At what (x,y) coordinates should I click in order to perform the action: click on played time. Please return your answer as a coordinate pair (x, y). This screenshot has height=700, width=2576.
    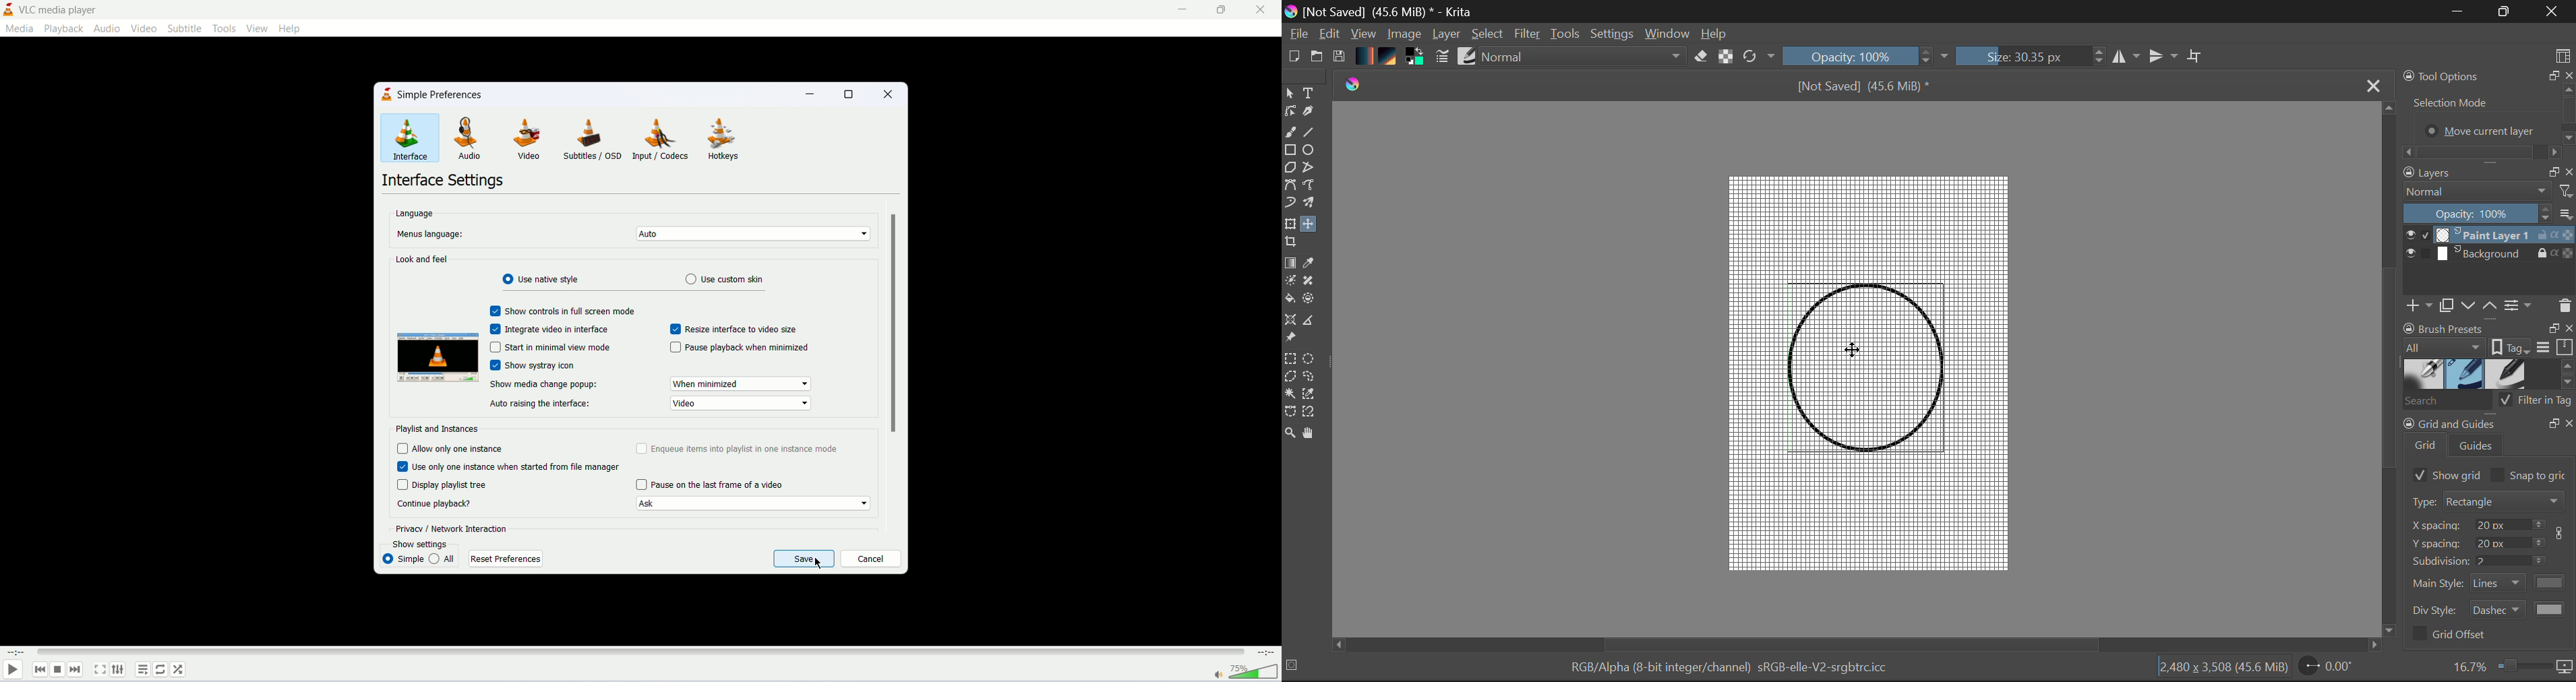
    Looking at the image, I should click on (17, 653).